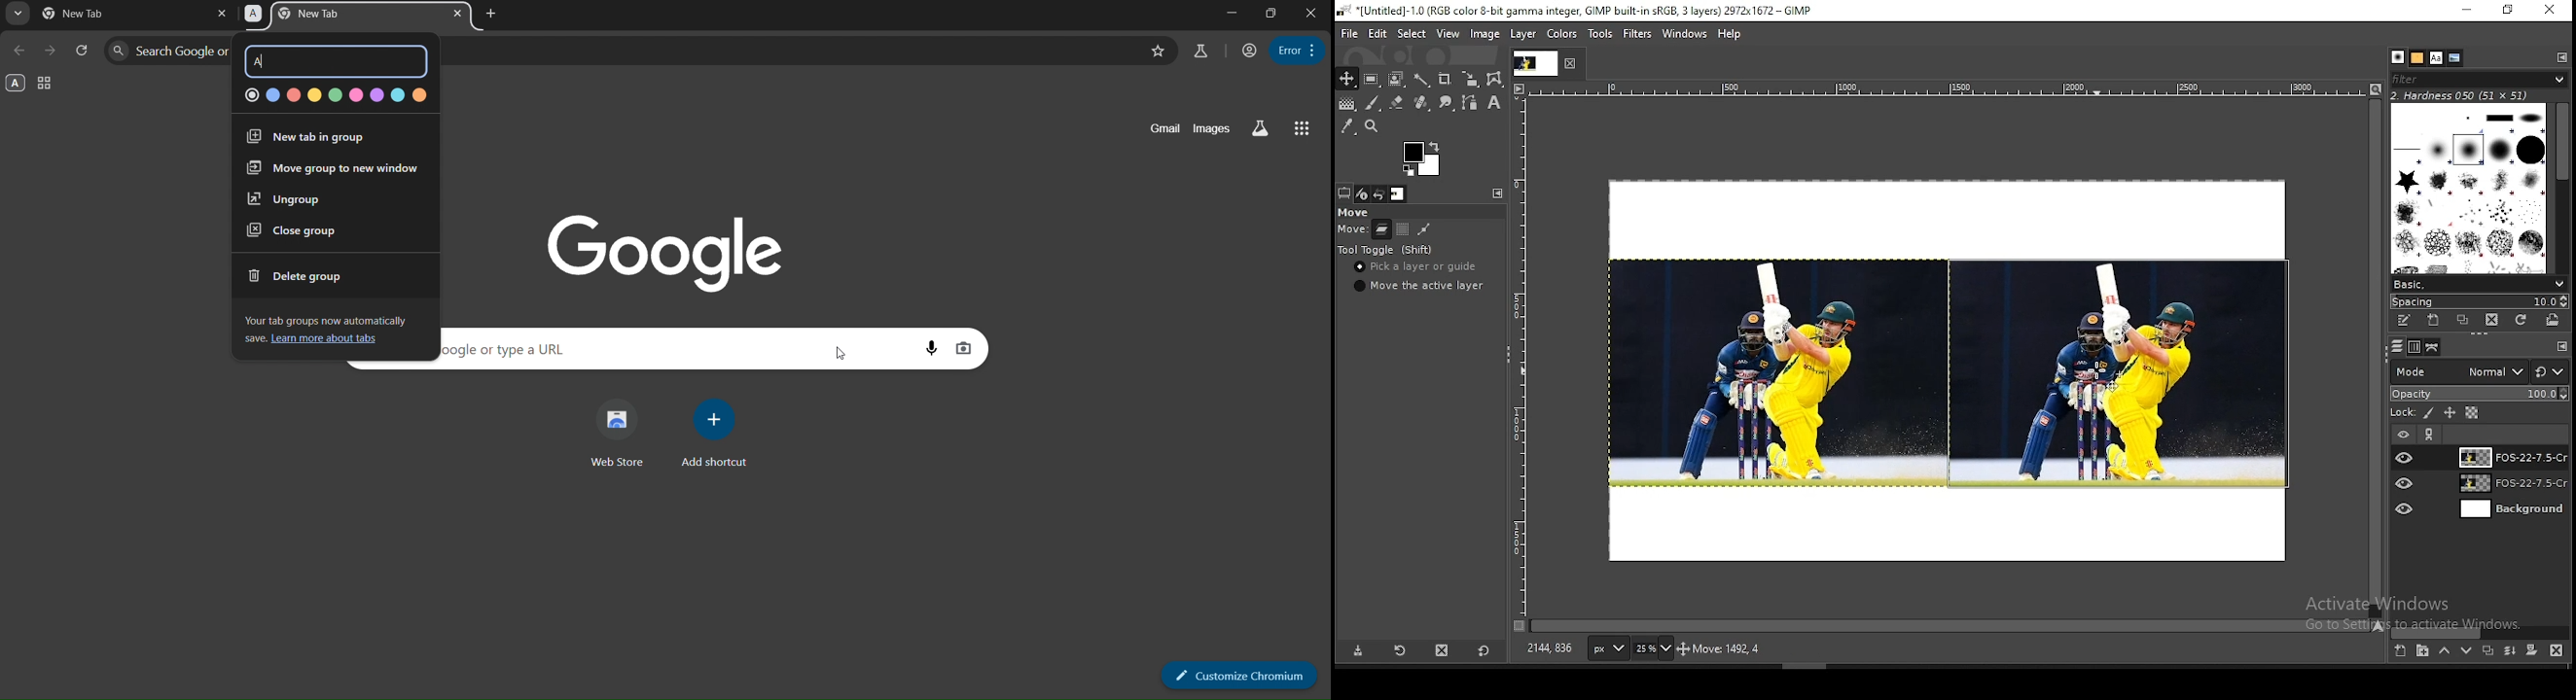 This screenshot has height=700, width=2576. I want to click on text, so click(2419, 613).